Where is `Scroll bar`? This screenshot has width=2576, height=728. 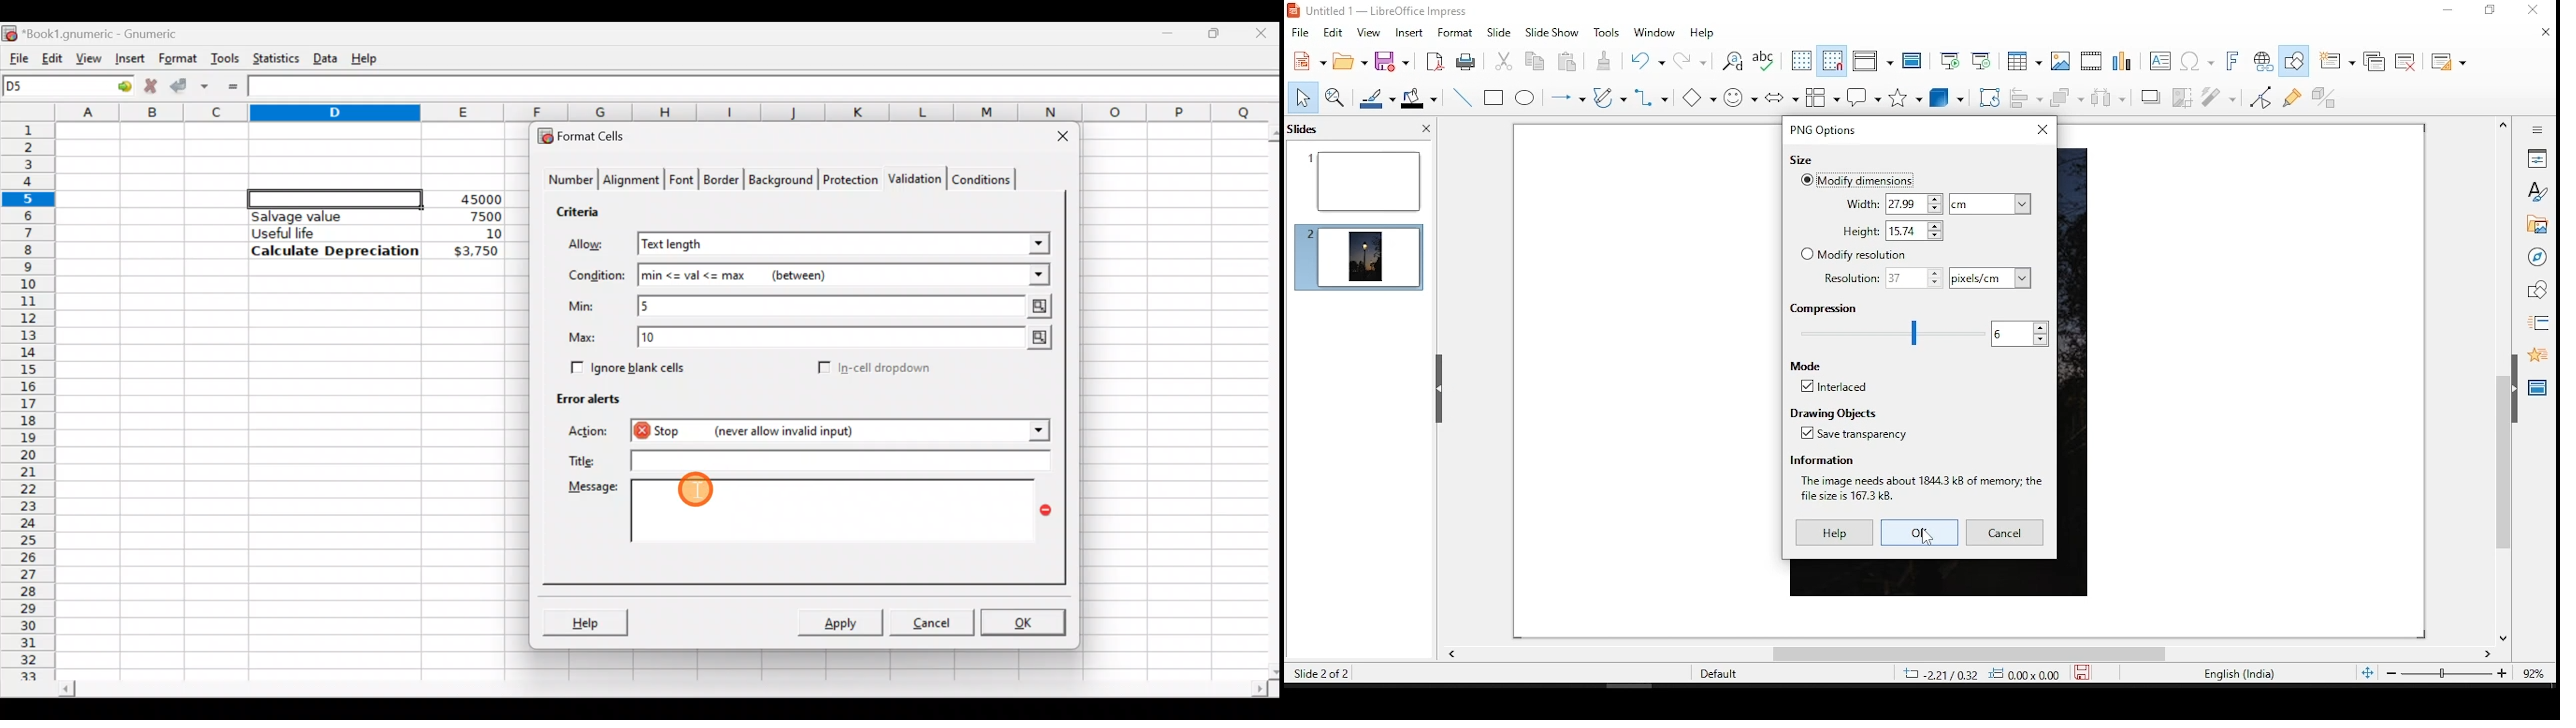 Scroll bar is located at coordinates (661, 691).